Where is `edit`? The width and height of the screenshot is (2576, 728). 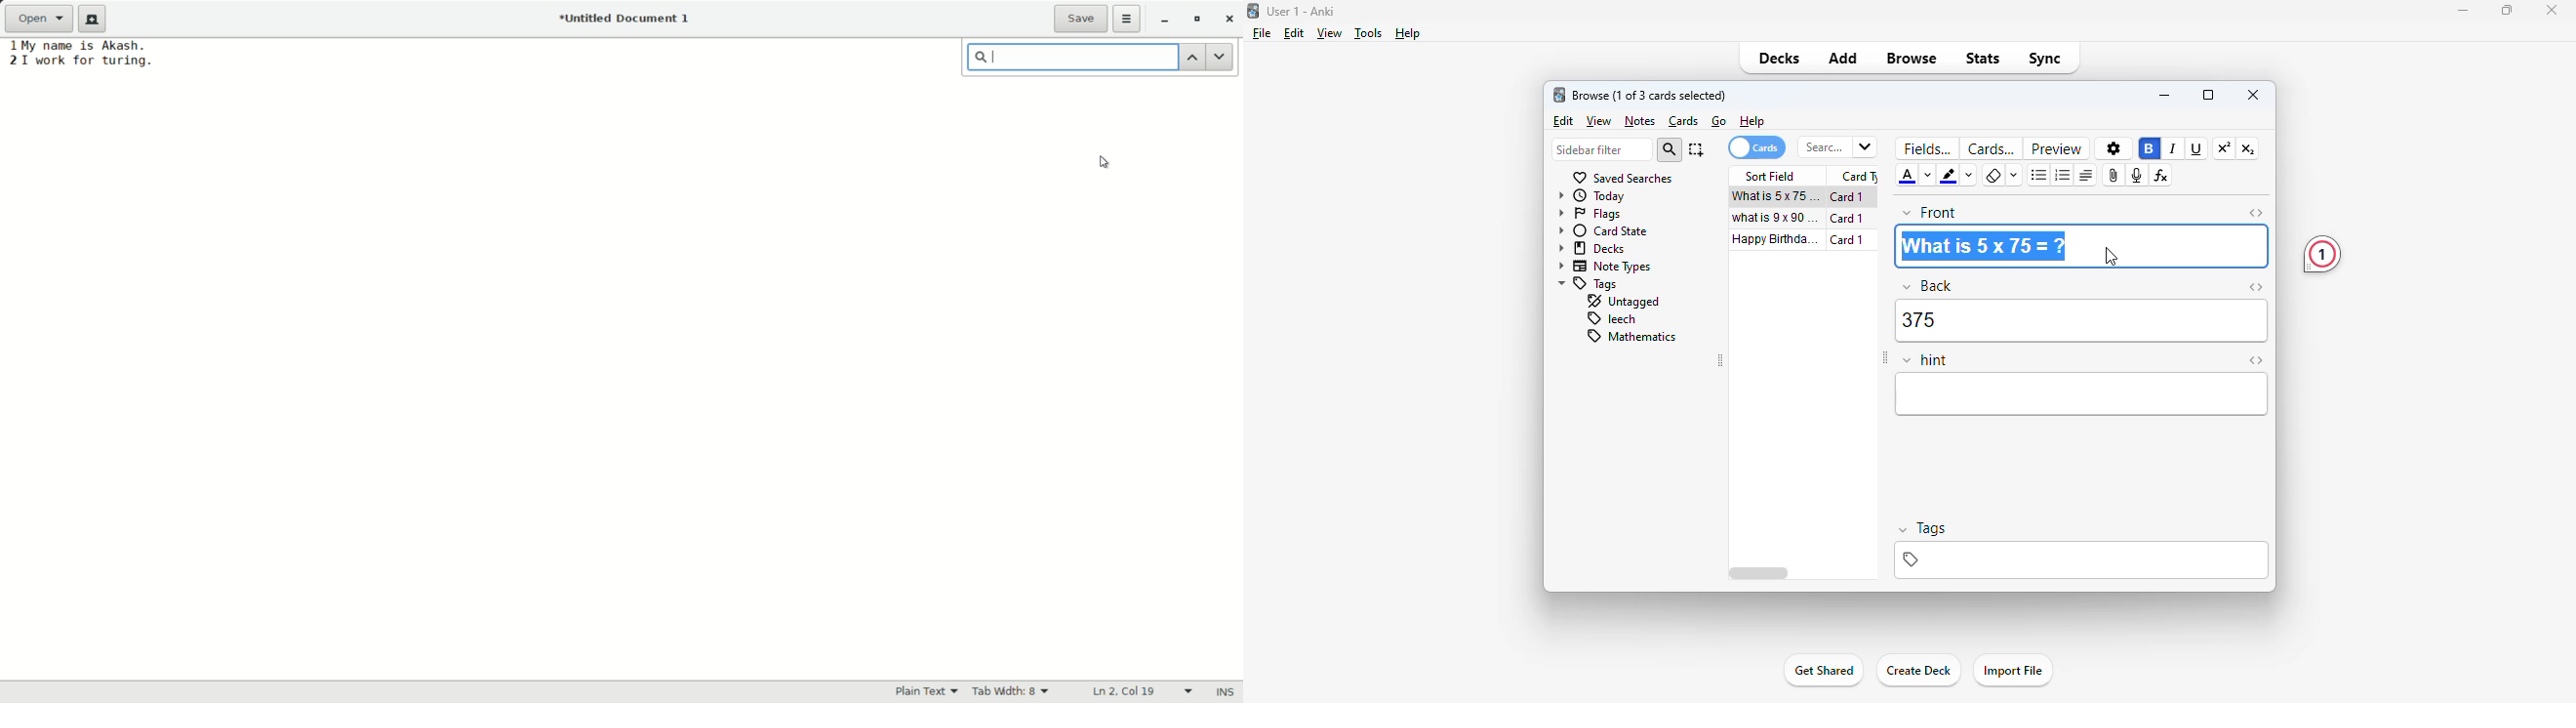 edit is located at coordinates (1295, 34).